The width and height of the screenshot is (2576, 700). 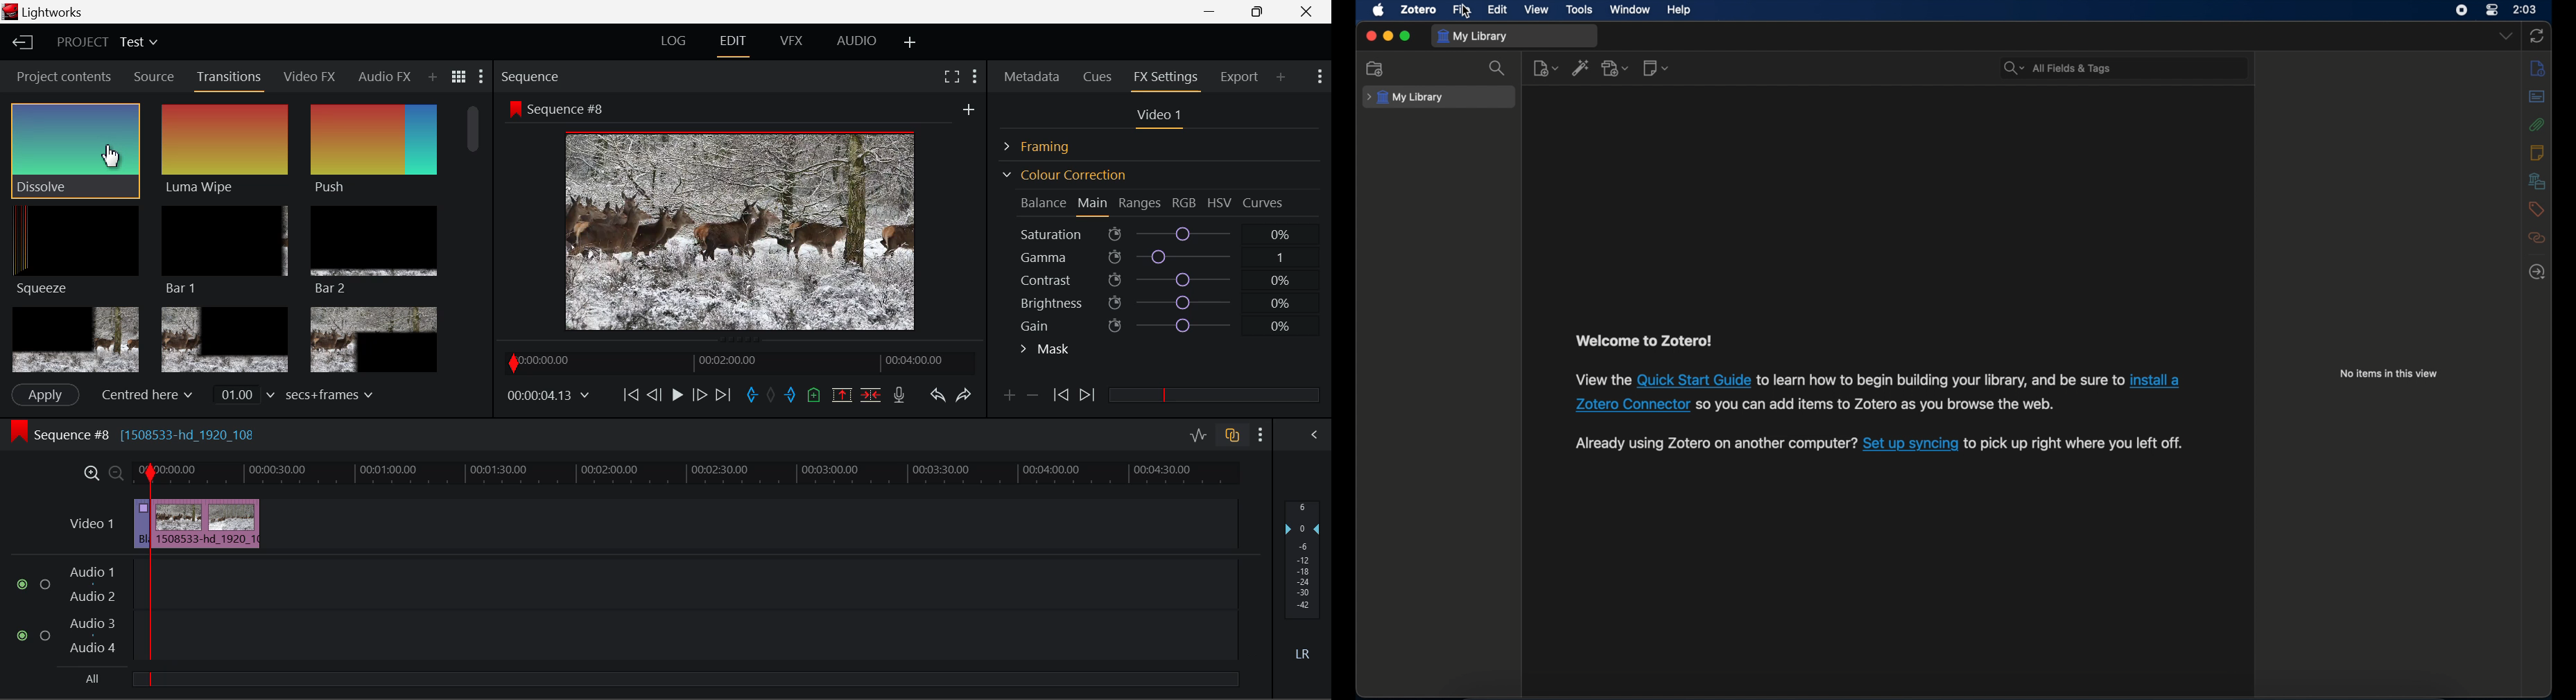 I want to click on text, so click(x=1715, y=445).